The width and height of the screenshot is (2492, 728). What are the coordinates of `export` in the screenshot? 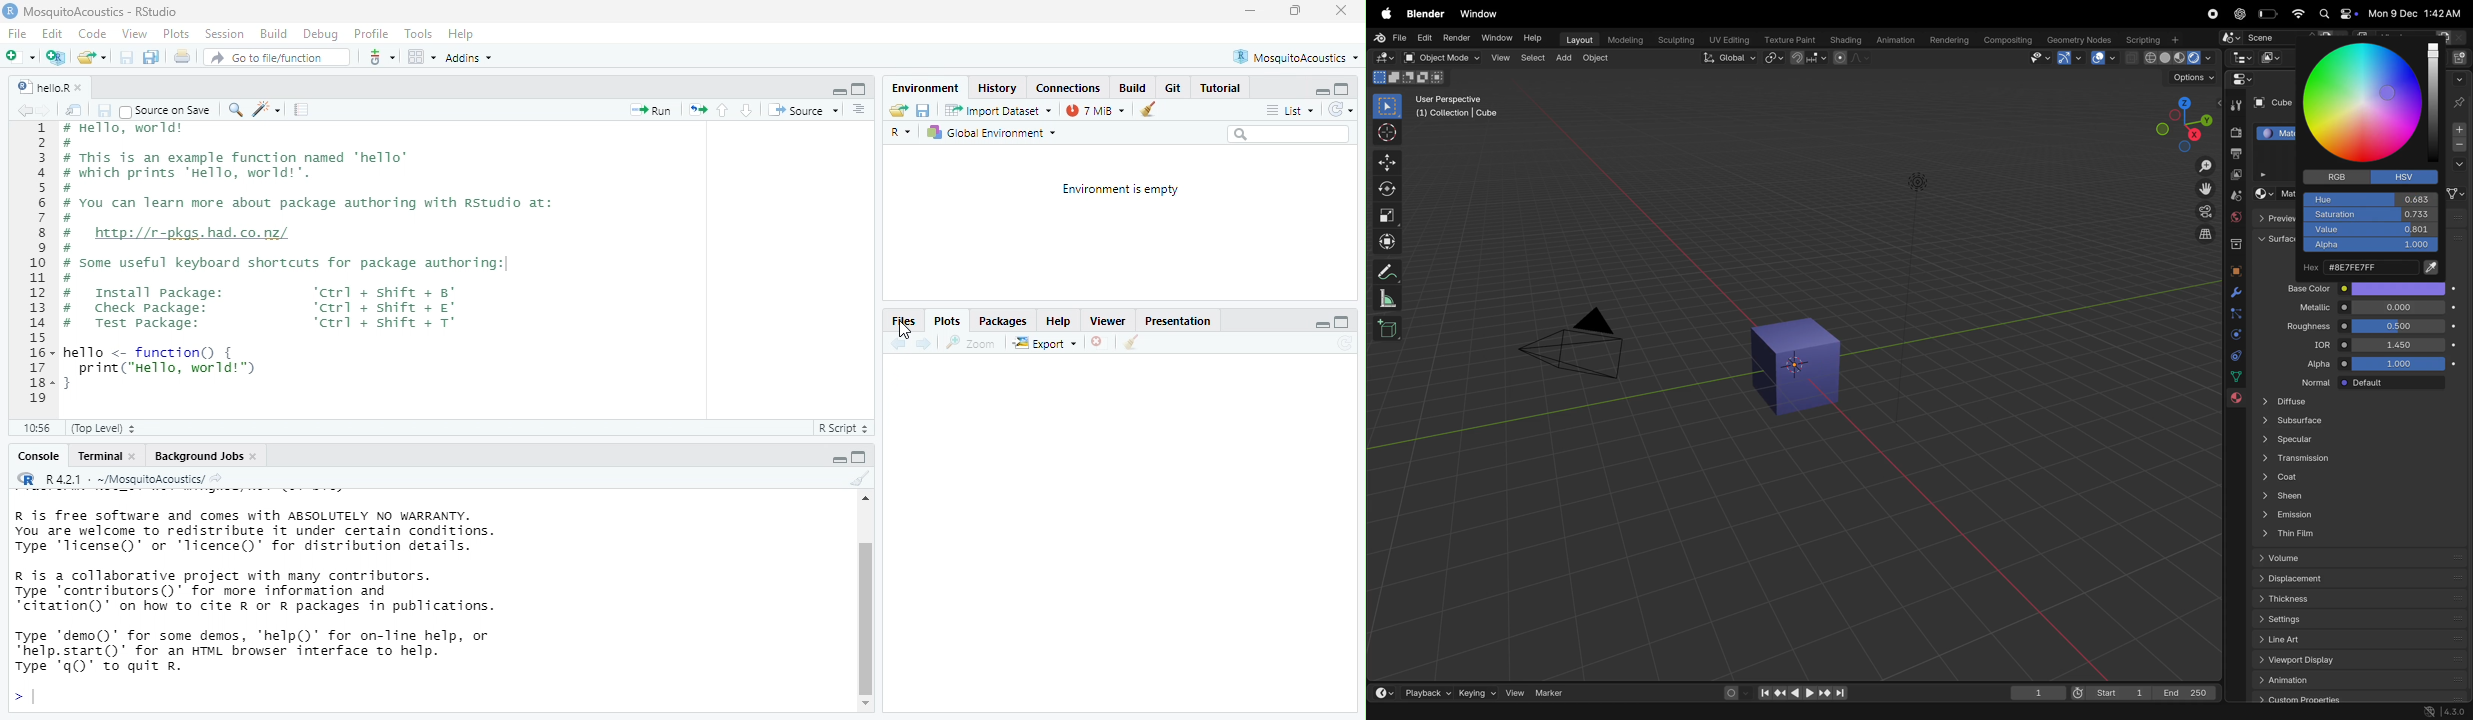 It's located at (1048, 344).